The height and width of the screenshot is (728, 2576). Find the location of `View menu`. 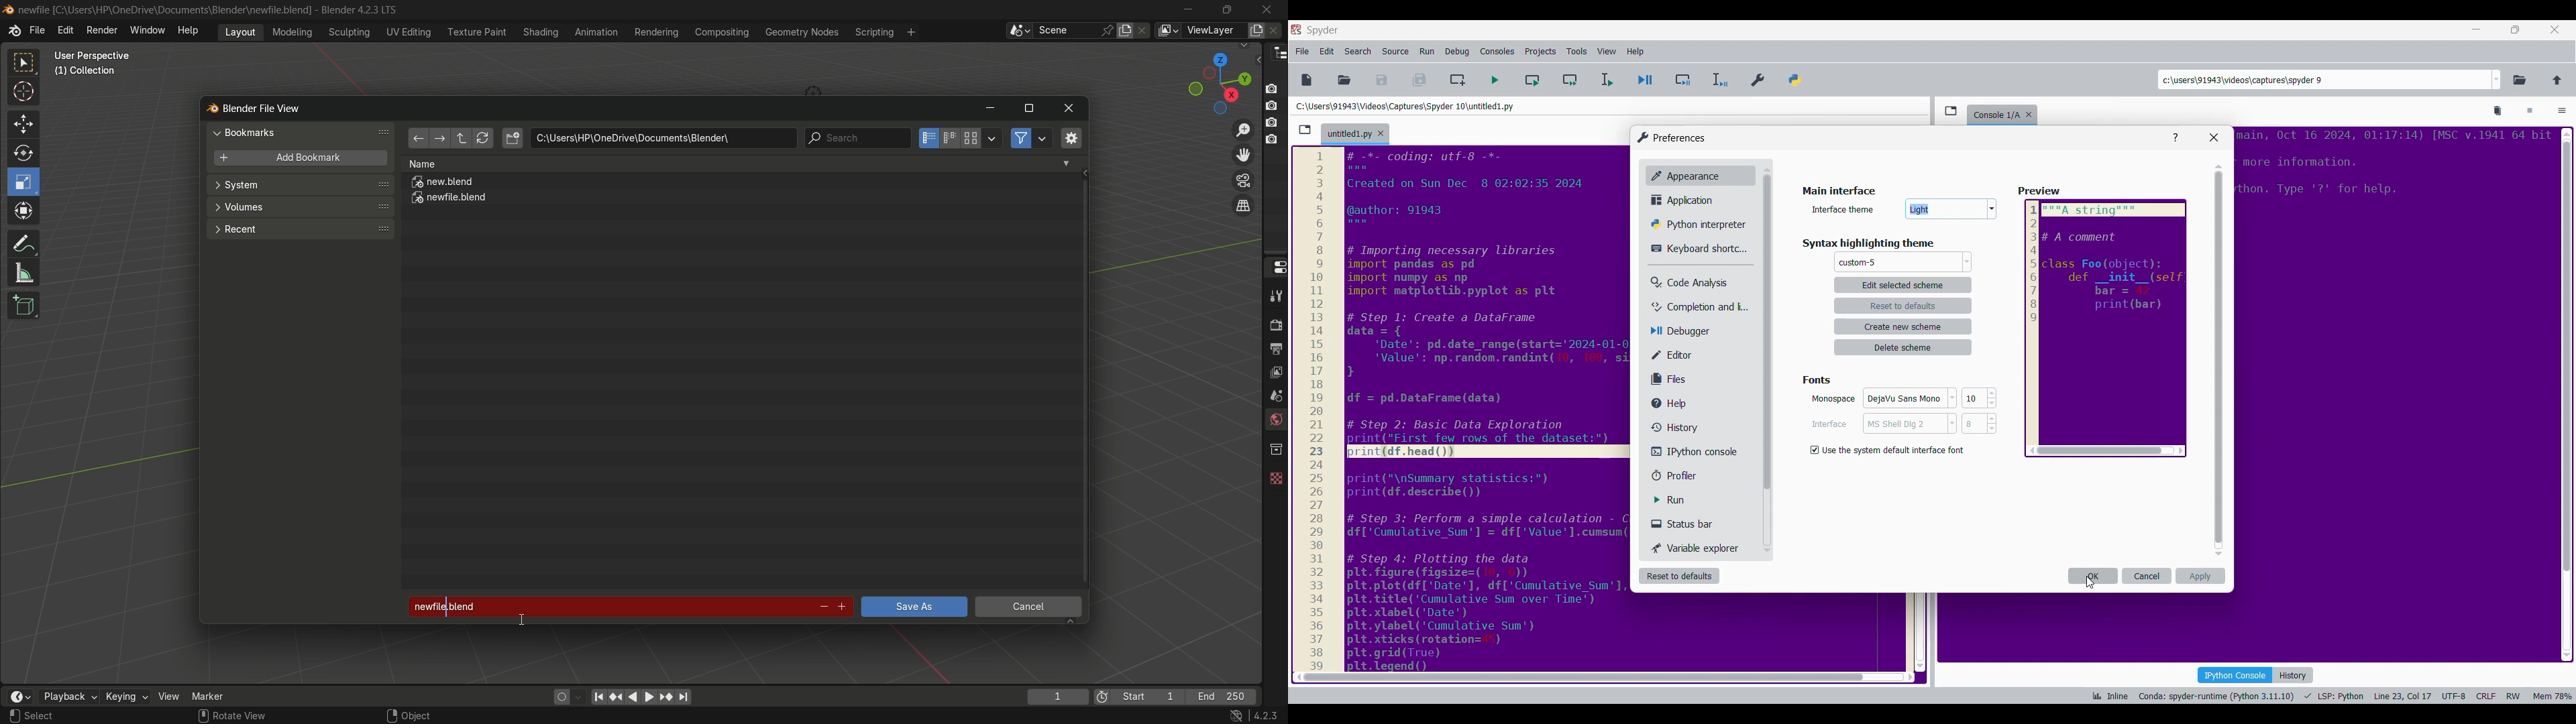

View menu is located at coordinates (1607, 52).